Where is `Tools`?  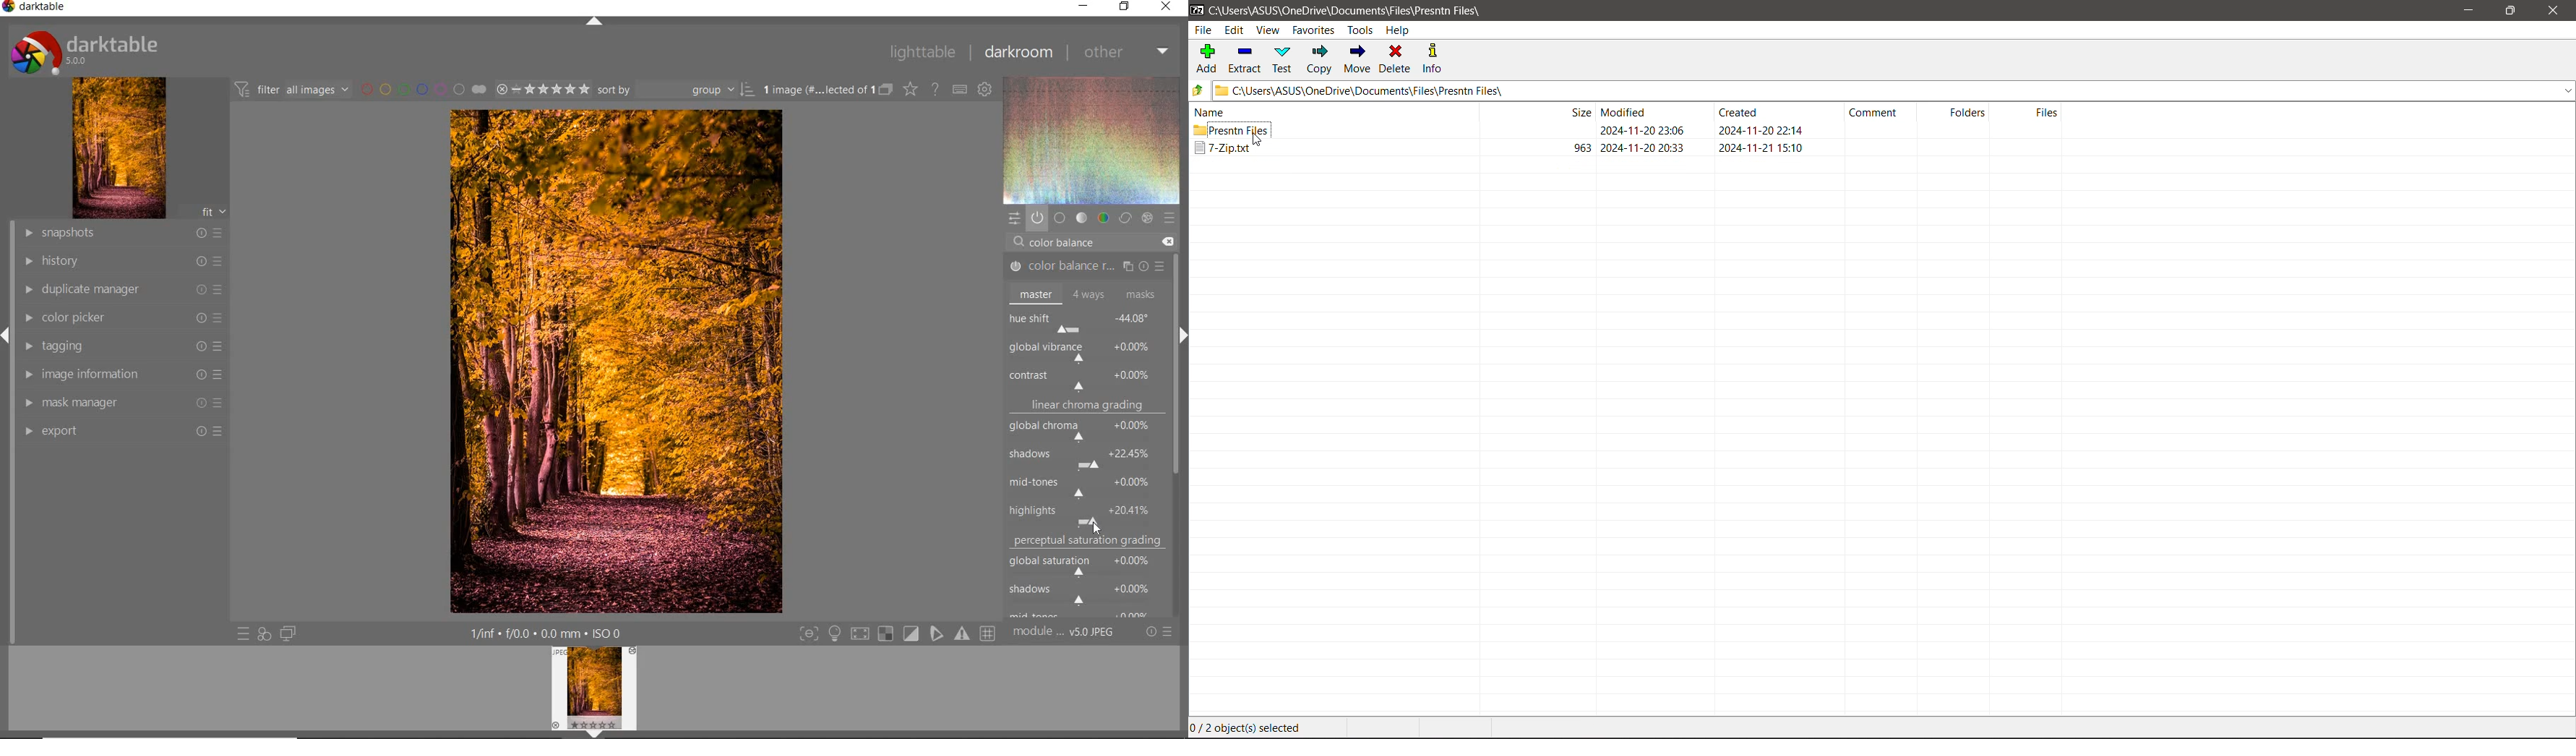 Tools is located at coordinates (1359, 30).